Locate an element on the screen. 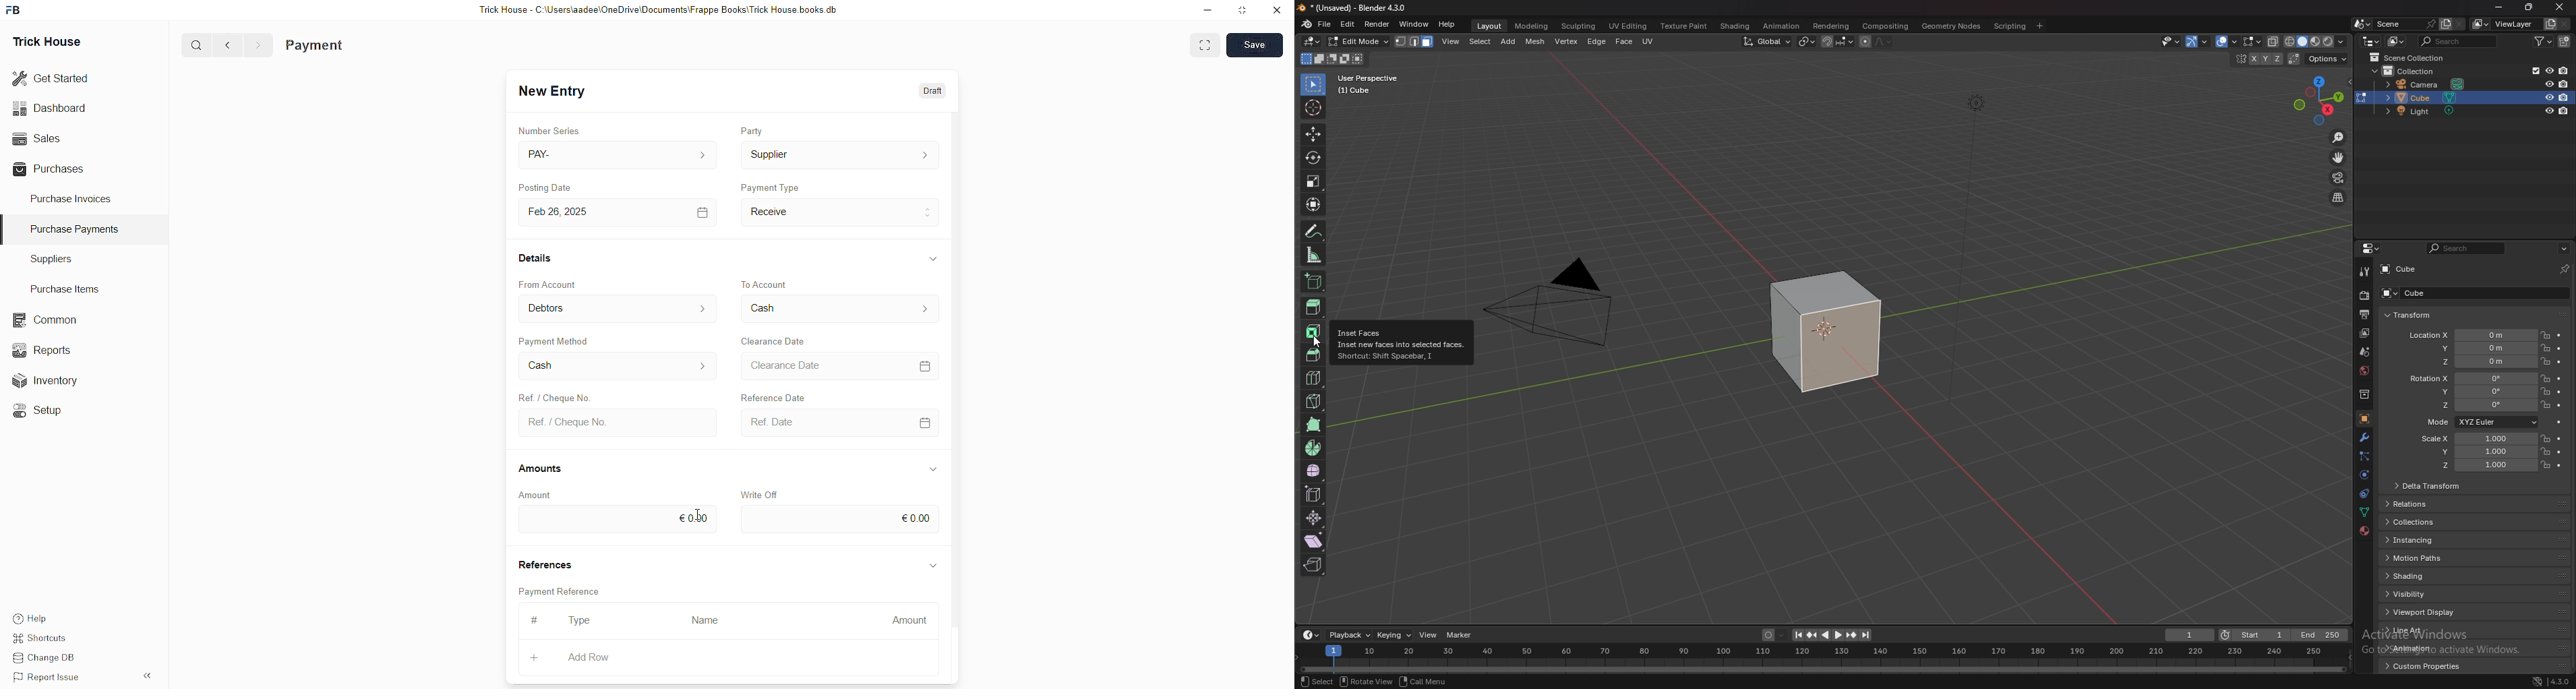 Image resolution: width=2576 pixels, height=700 pixels. Amount is located at coordinates (910, 620).